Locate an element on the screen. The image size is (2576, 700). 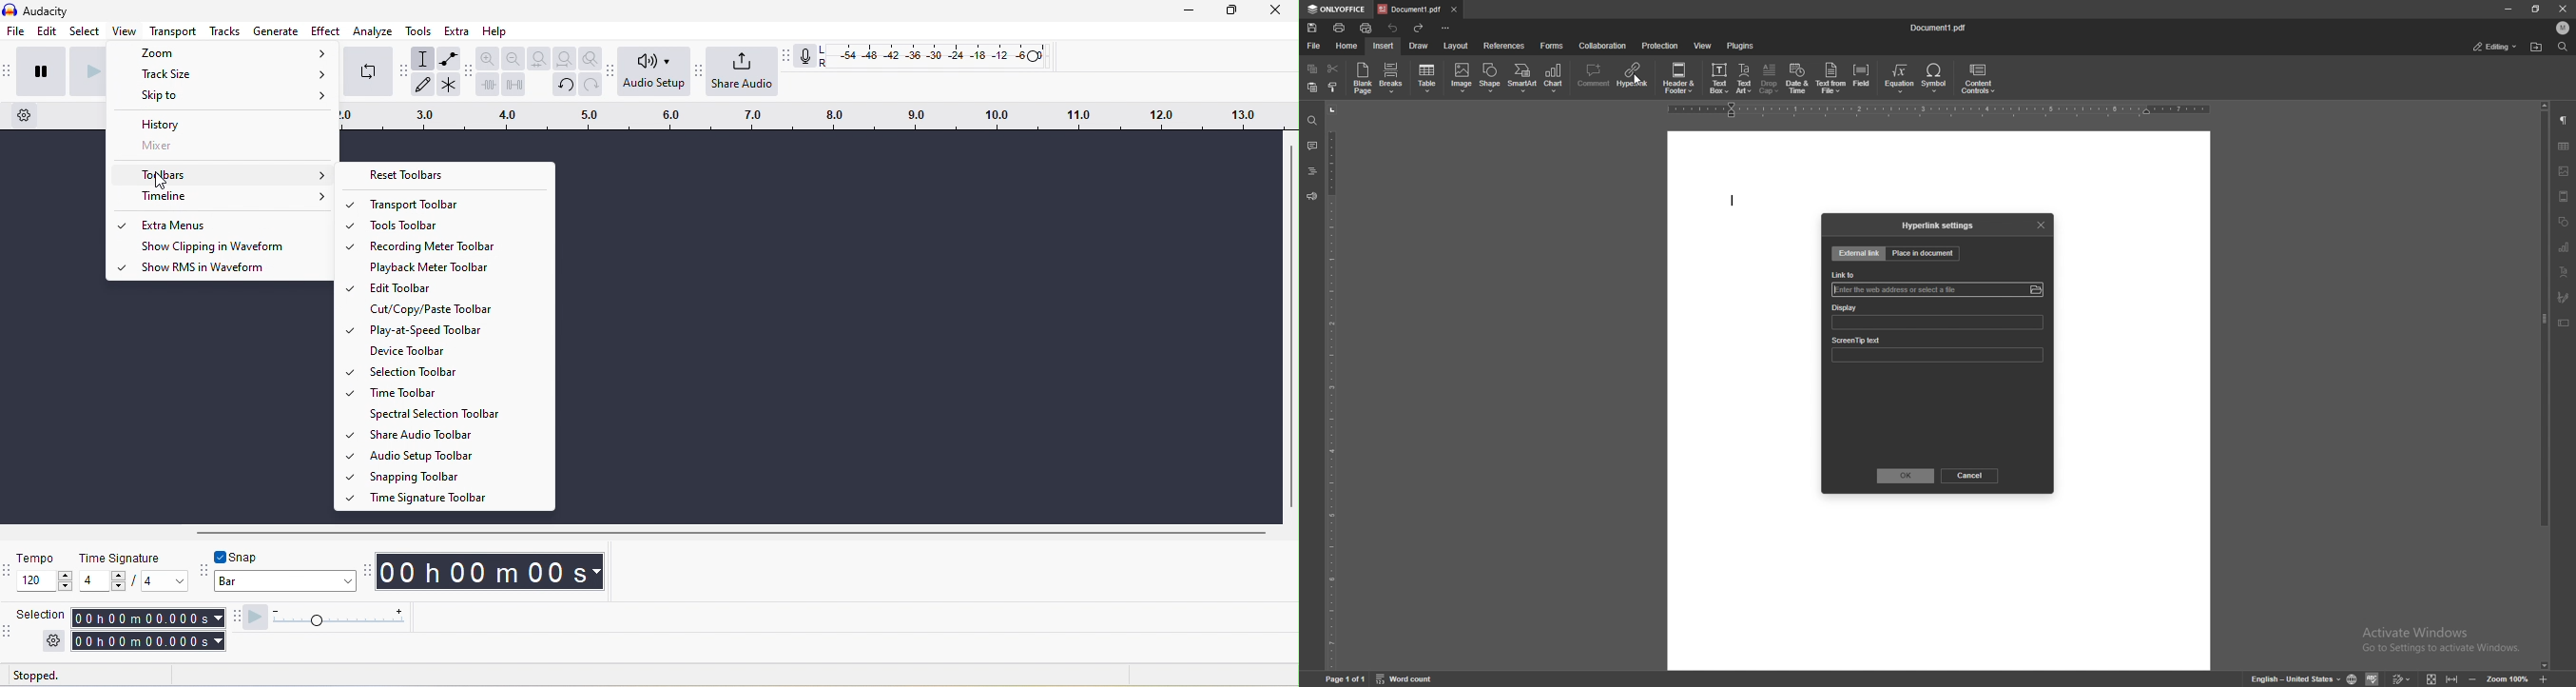
change doc language is located at coordinates (2353, 678).